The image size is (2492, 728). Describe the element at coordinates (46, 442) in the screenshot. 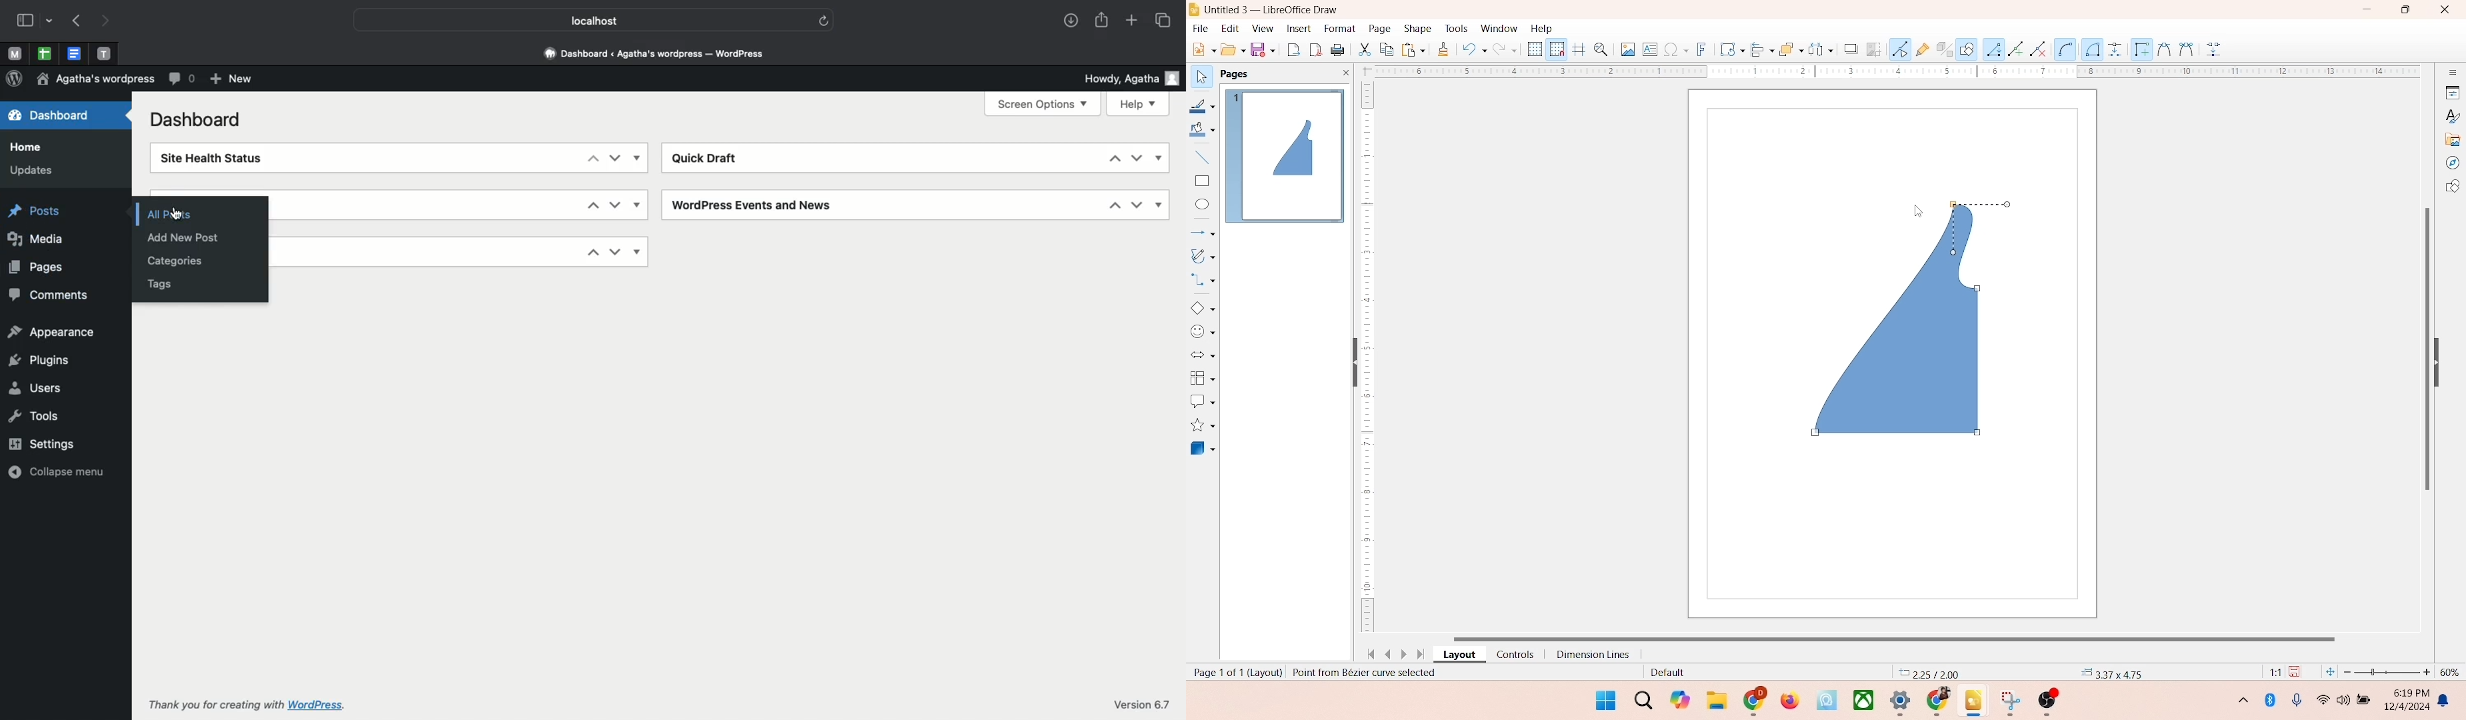

I see `Settings` at that location.